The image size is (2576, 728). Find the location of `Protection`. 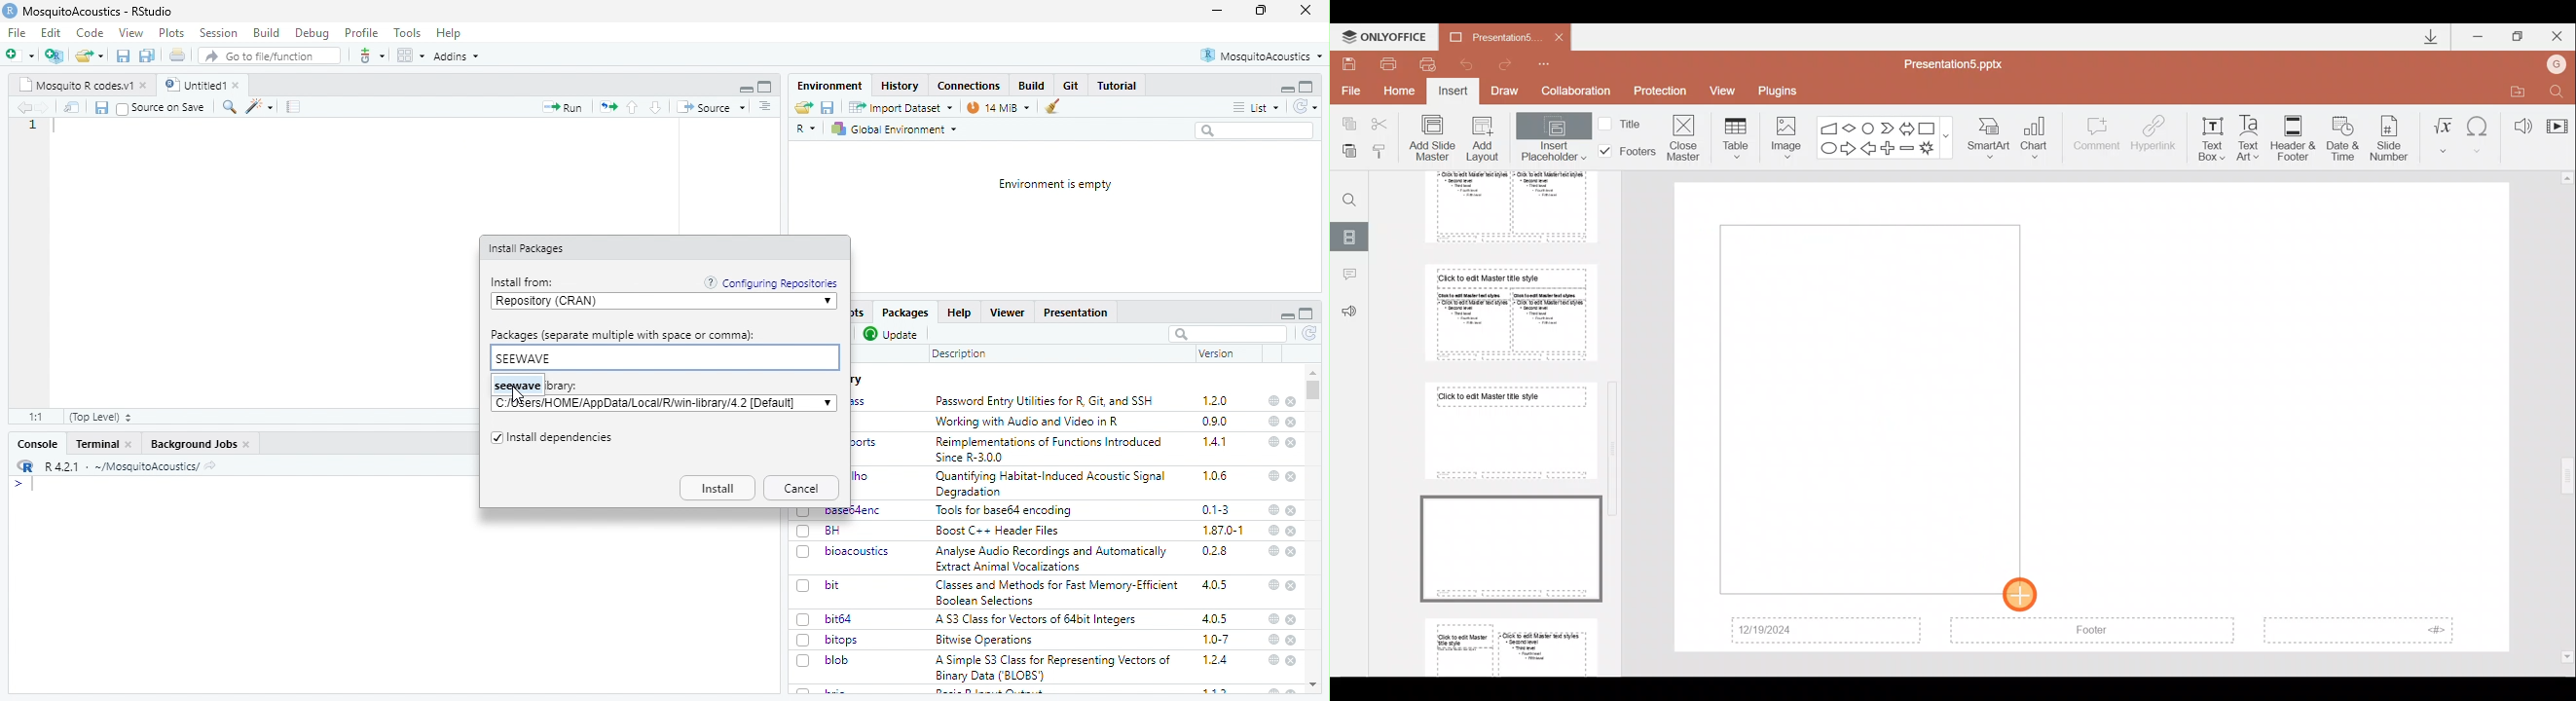

Protection is located at coordinates (1660, 93).